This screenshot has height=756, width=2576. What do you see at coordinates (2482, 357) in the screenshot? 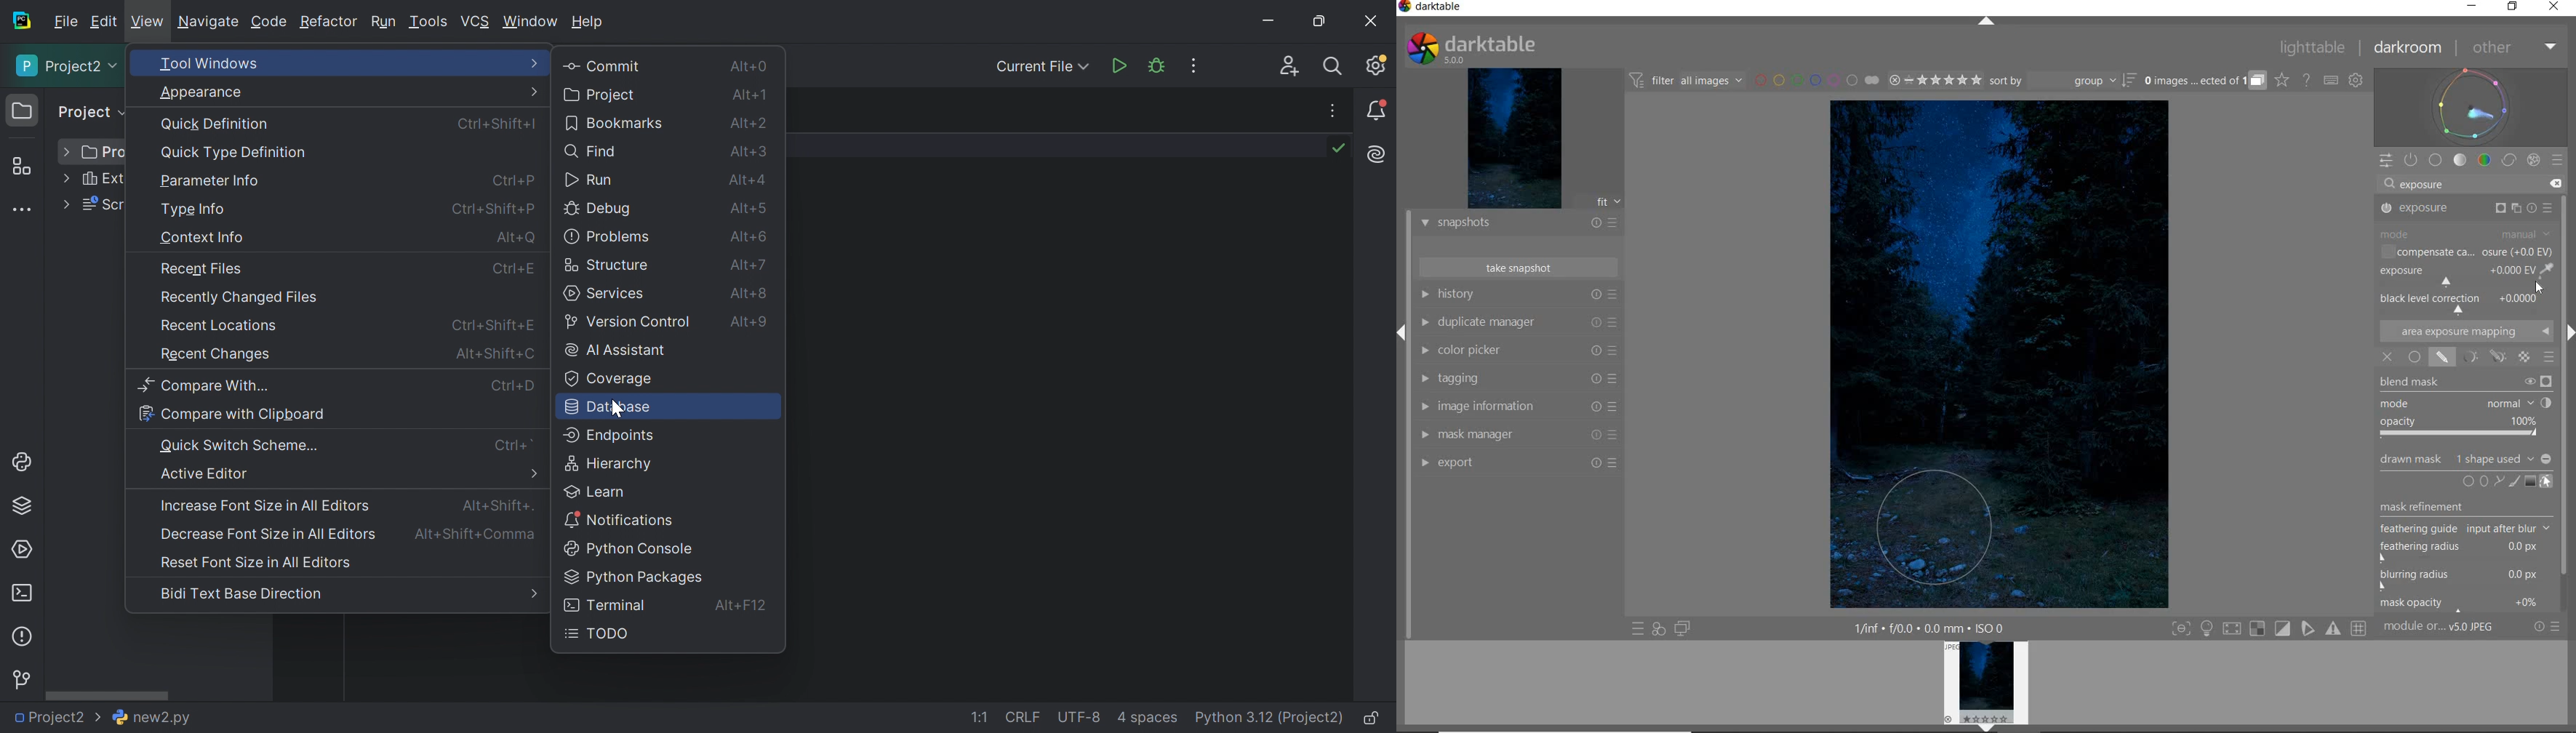
I see `MASK OPTIONS` at bounding box center [2482, 357].